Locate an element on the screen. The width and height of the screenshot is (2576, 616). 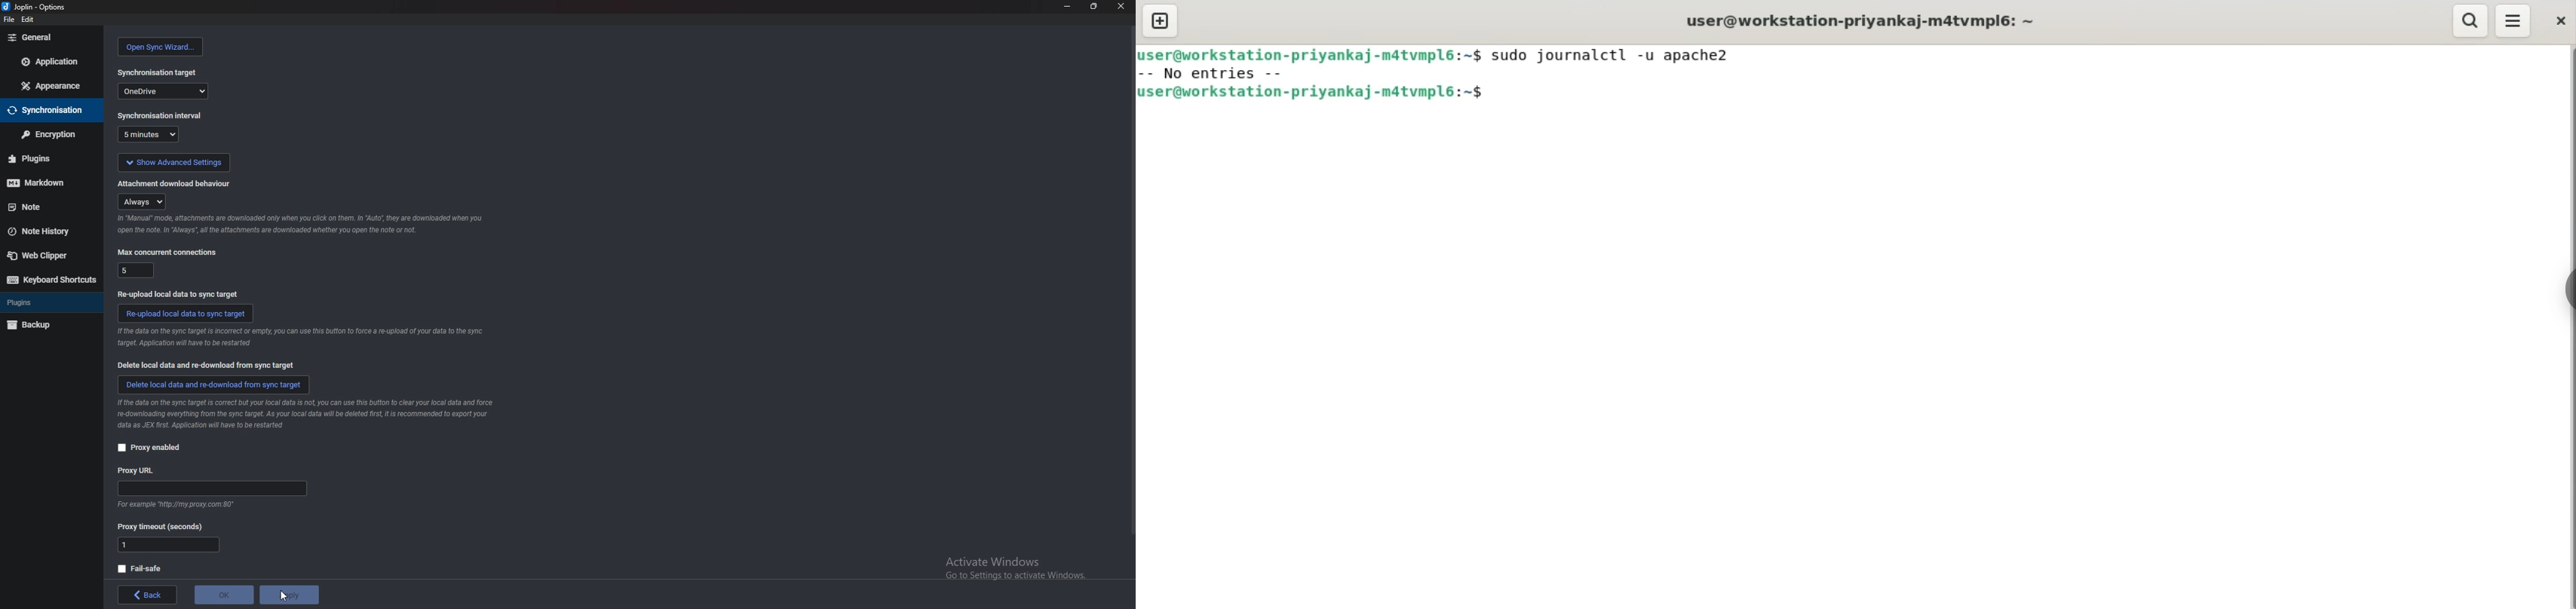
sync interval is located at coordinates (159, 115).